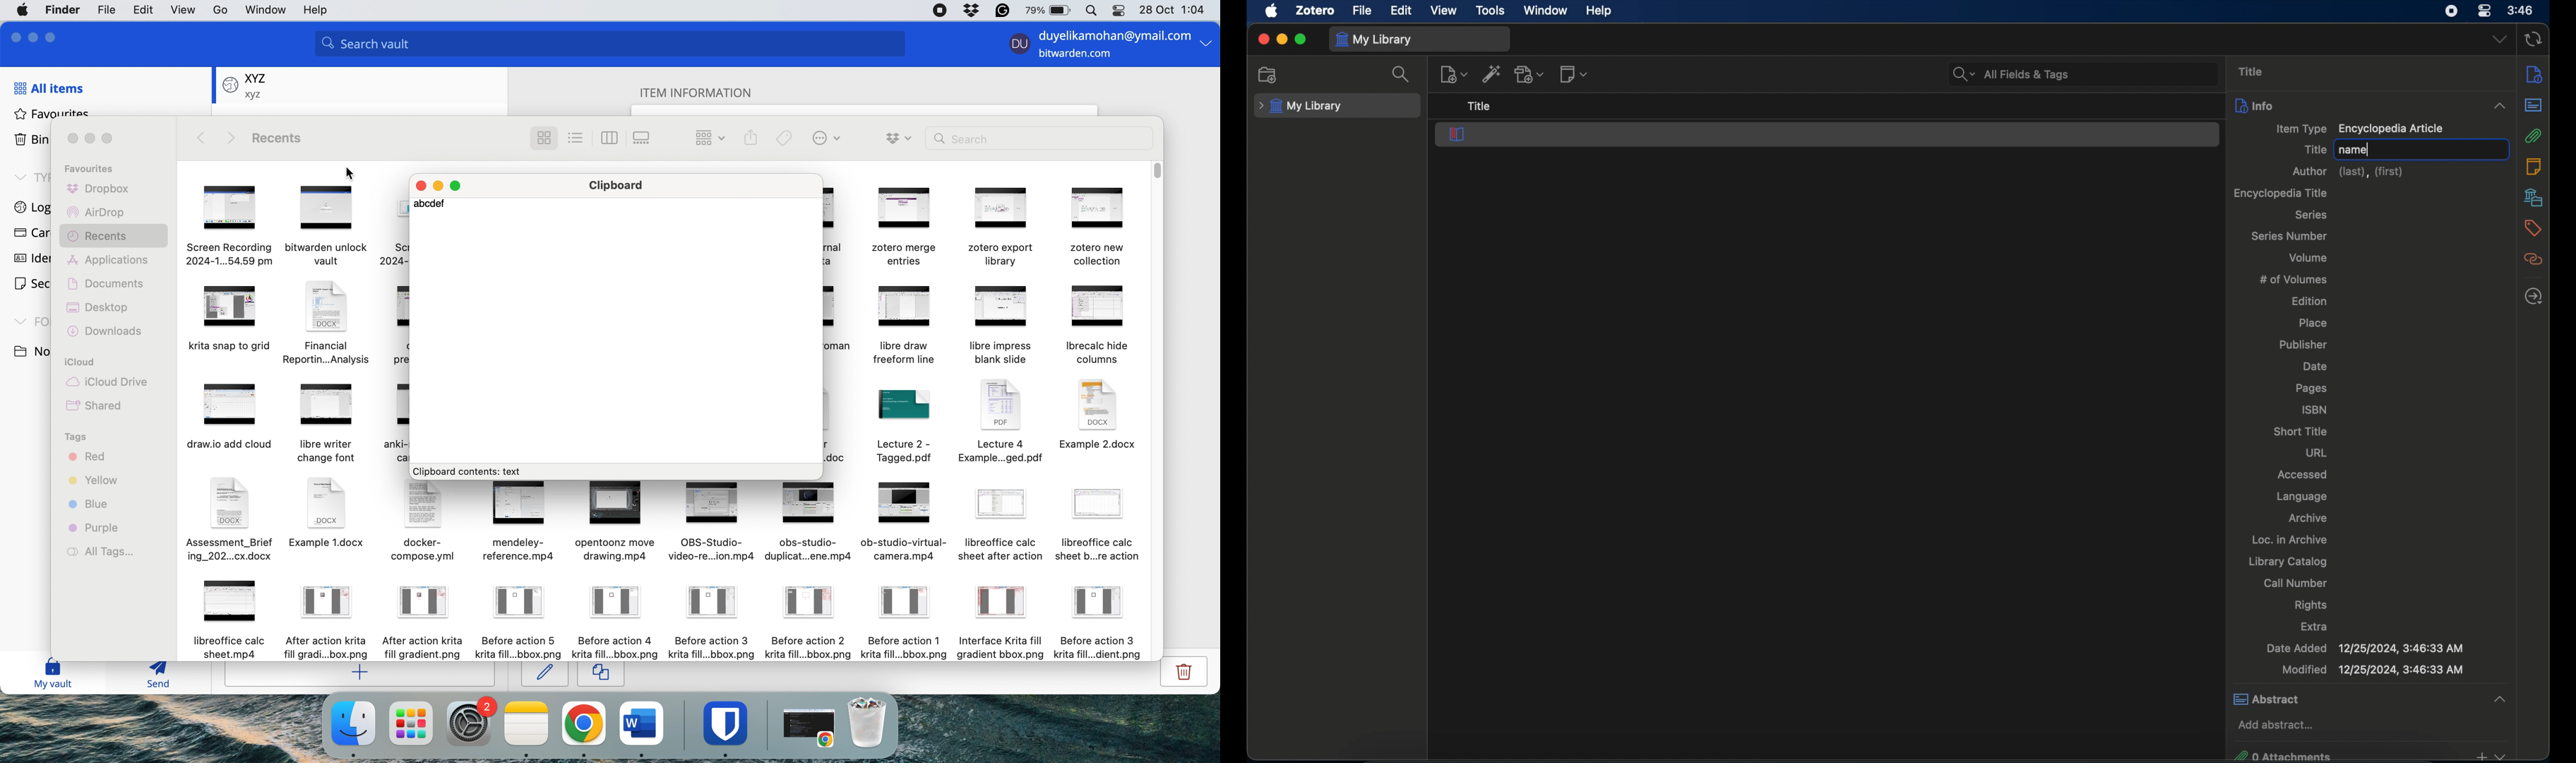 The width and height of the screenshot is (2576, 784). What do you see at coordinates (103, 308) in the screenshot?
I see `desktop` at bounding box center [103, 308].